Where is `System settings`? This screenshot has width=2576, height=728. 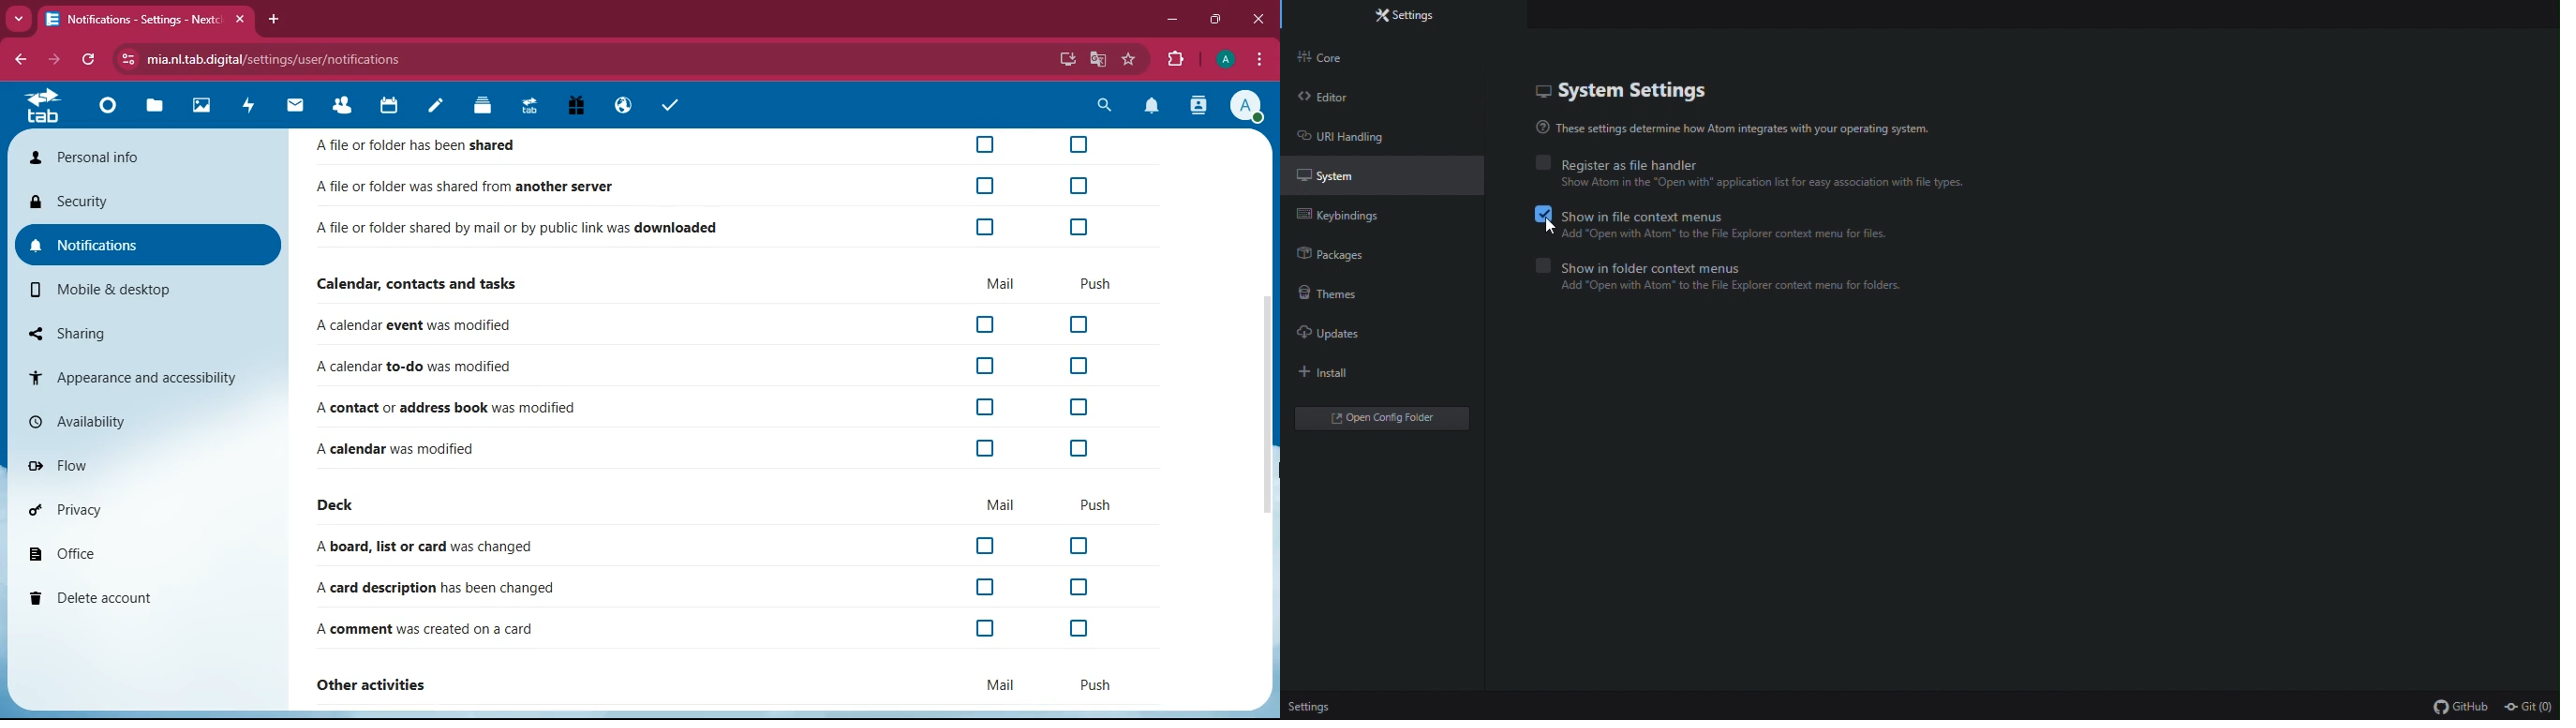 System settings is located at coordinates (1654, 94).